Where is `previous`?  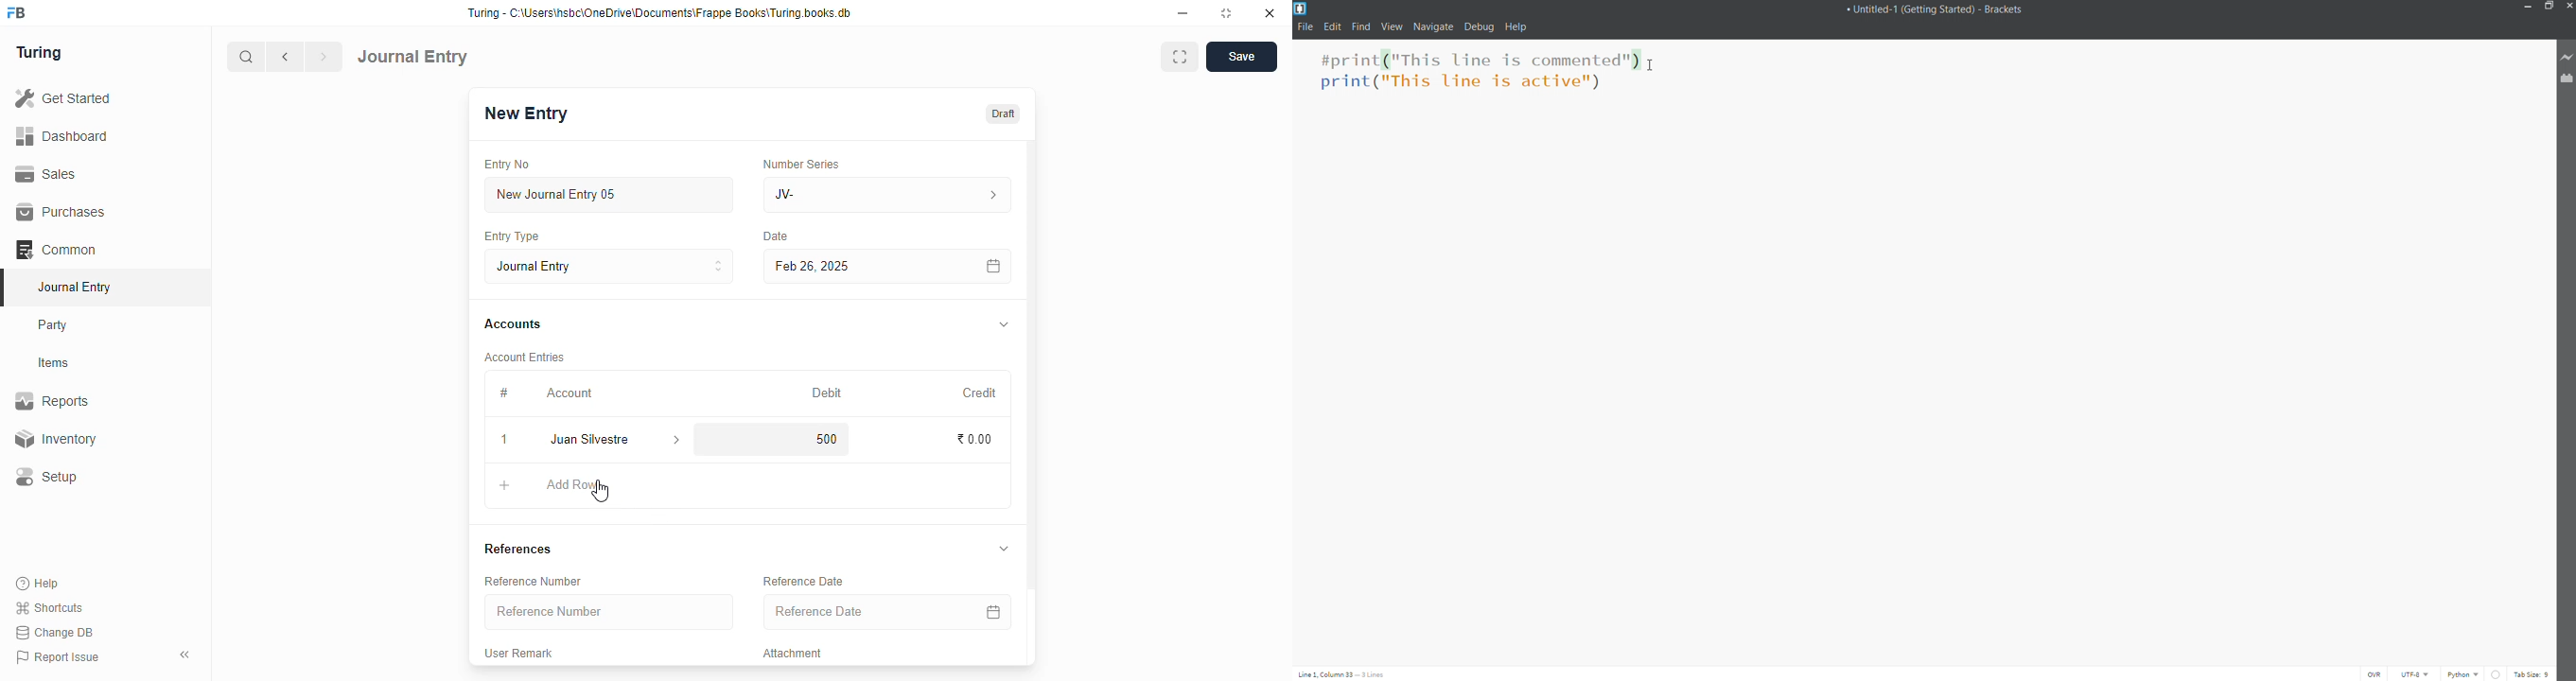
previous is located at coordinates (287, 57).